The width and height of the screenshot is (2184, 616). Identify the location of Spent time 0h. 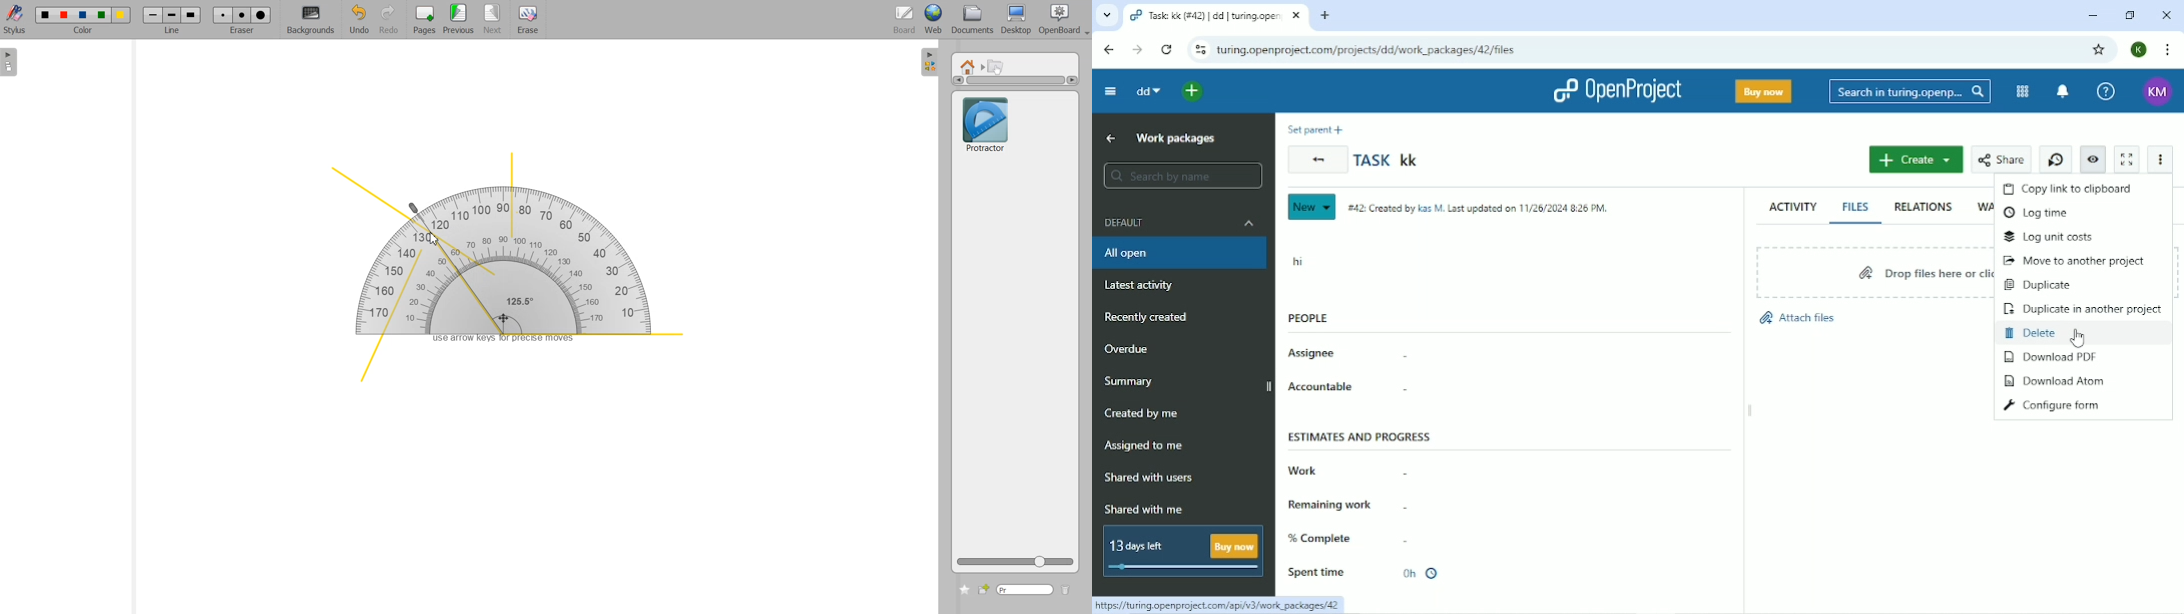
(1366, 573).